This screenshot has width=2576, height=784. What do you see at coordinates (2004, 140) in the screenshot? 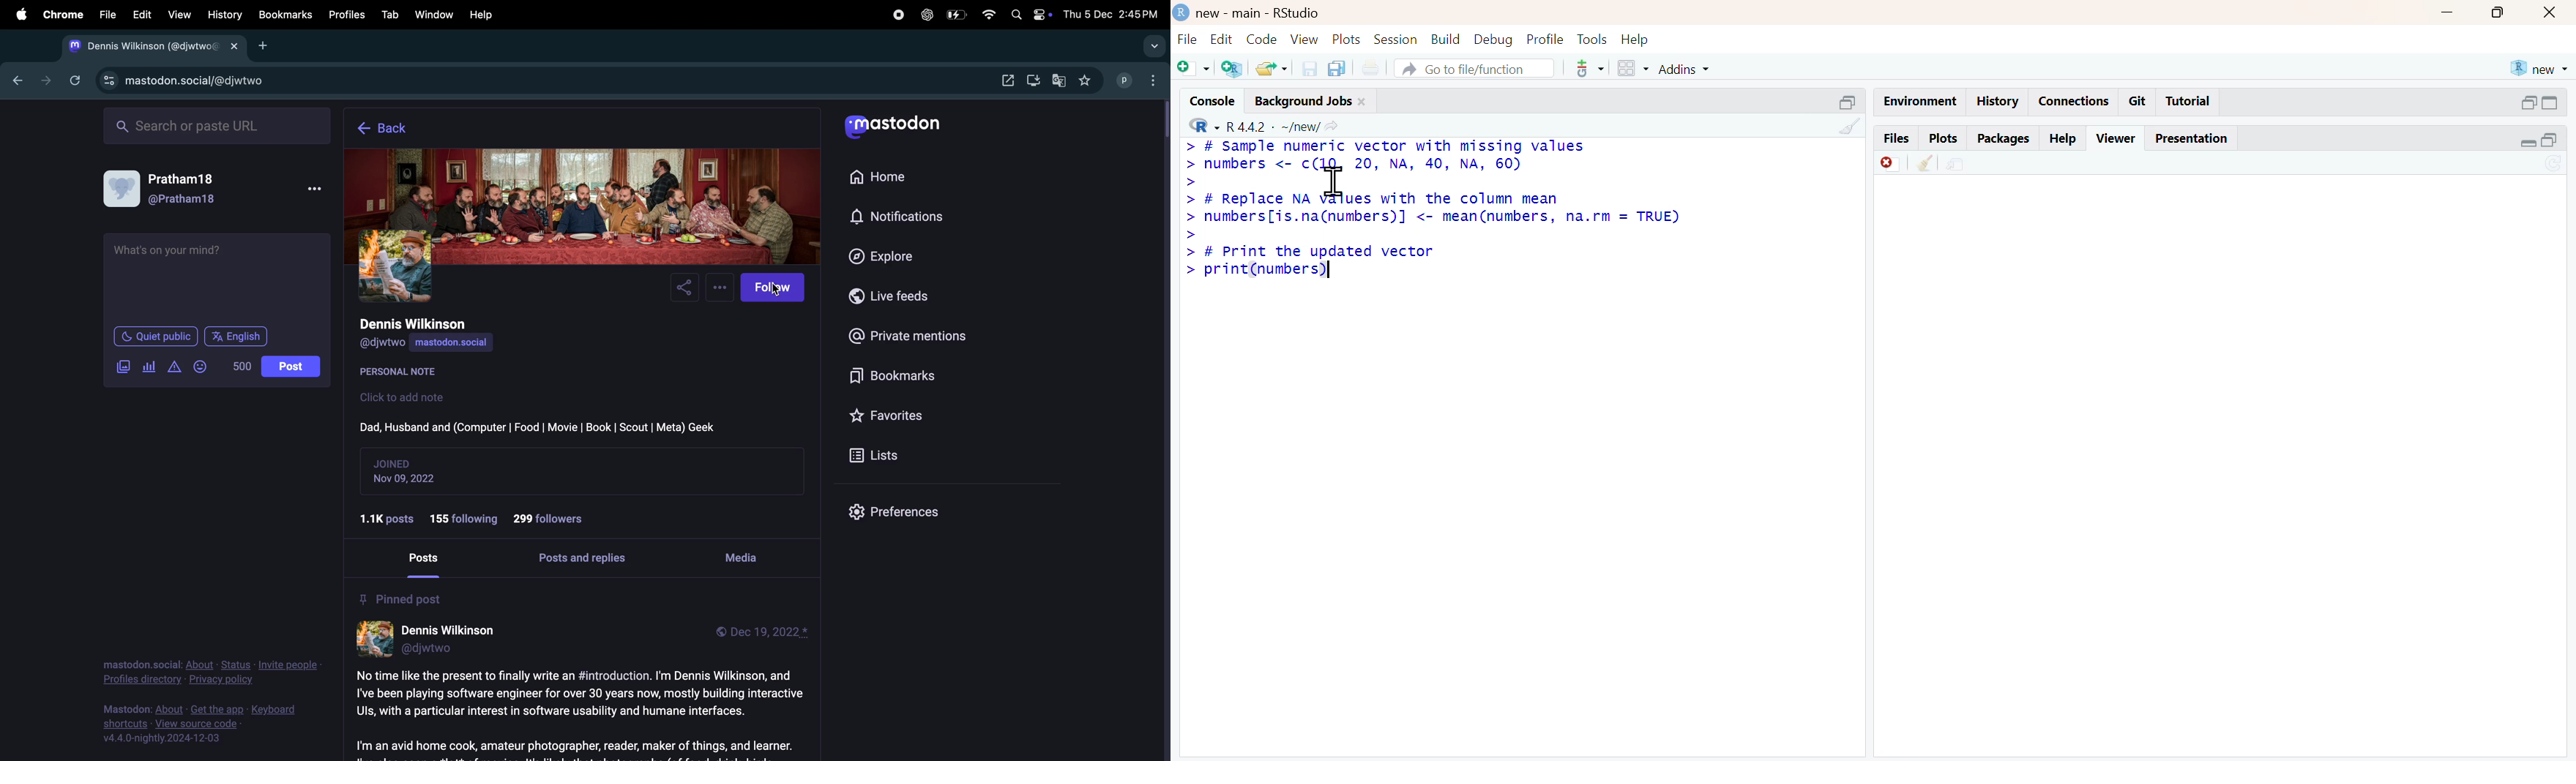
I see `packages` at bounding box center [2004, 140].